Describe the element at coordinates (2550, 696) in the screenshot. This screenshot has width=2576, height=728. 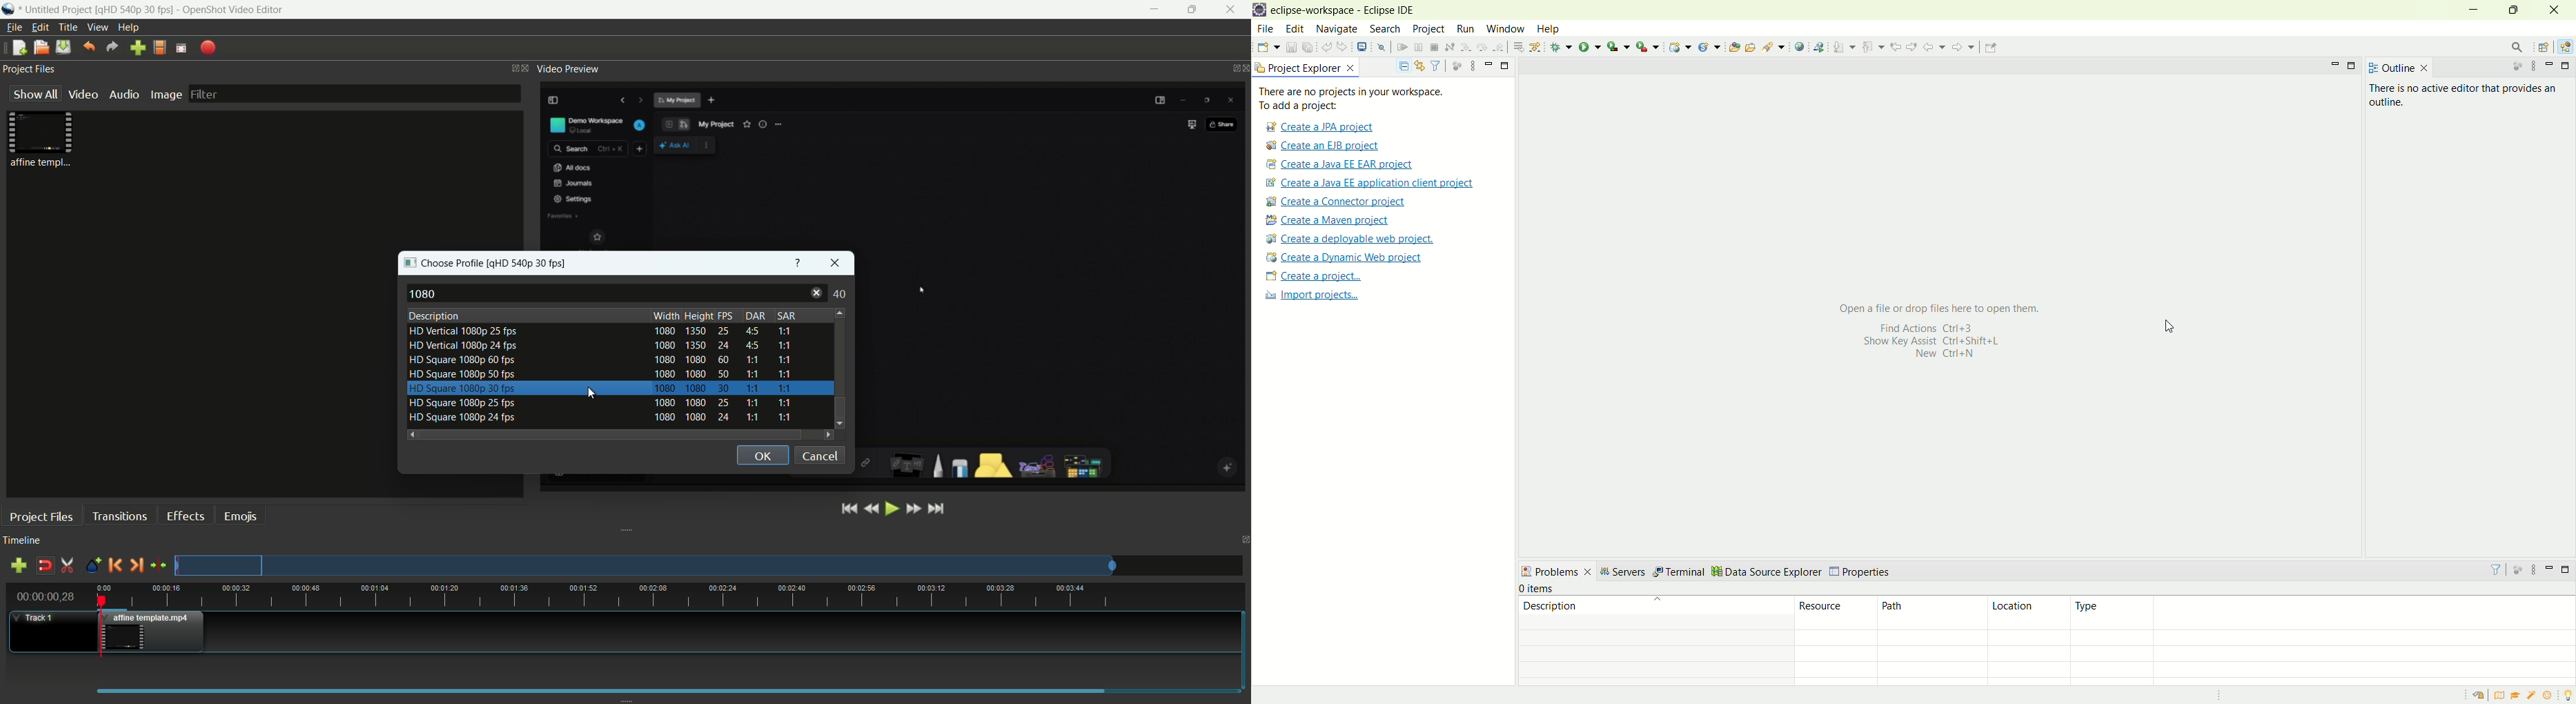
I see `what's new` at that location.